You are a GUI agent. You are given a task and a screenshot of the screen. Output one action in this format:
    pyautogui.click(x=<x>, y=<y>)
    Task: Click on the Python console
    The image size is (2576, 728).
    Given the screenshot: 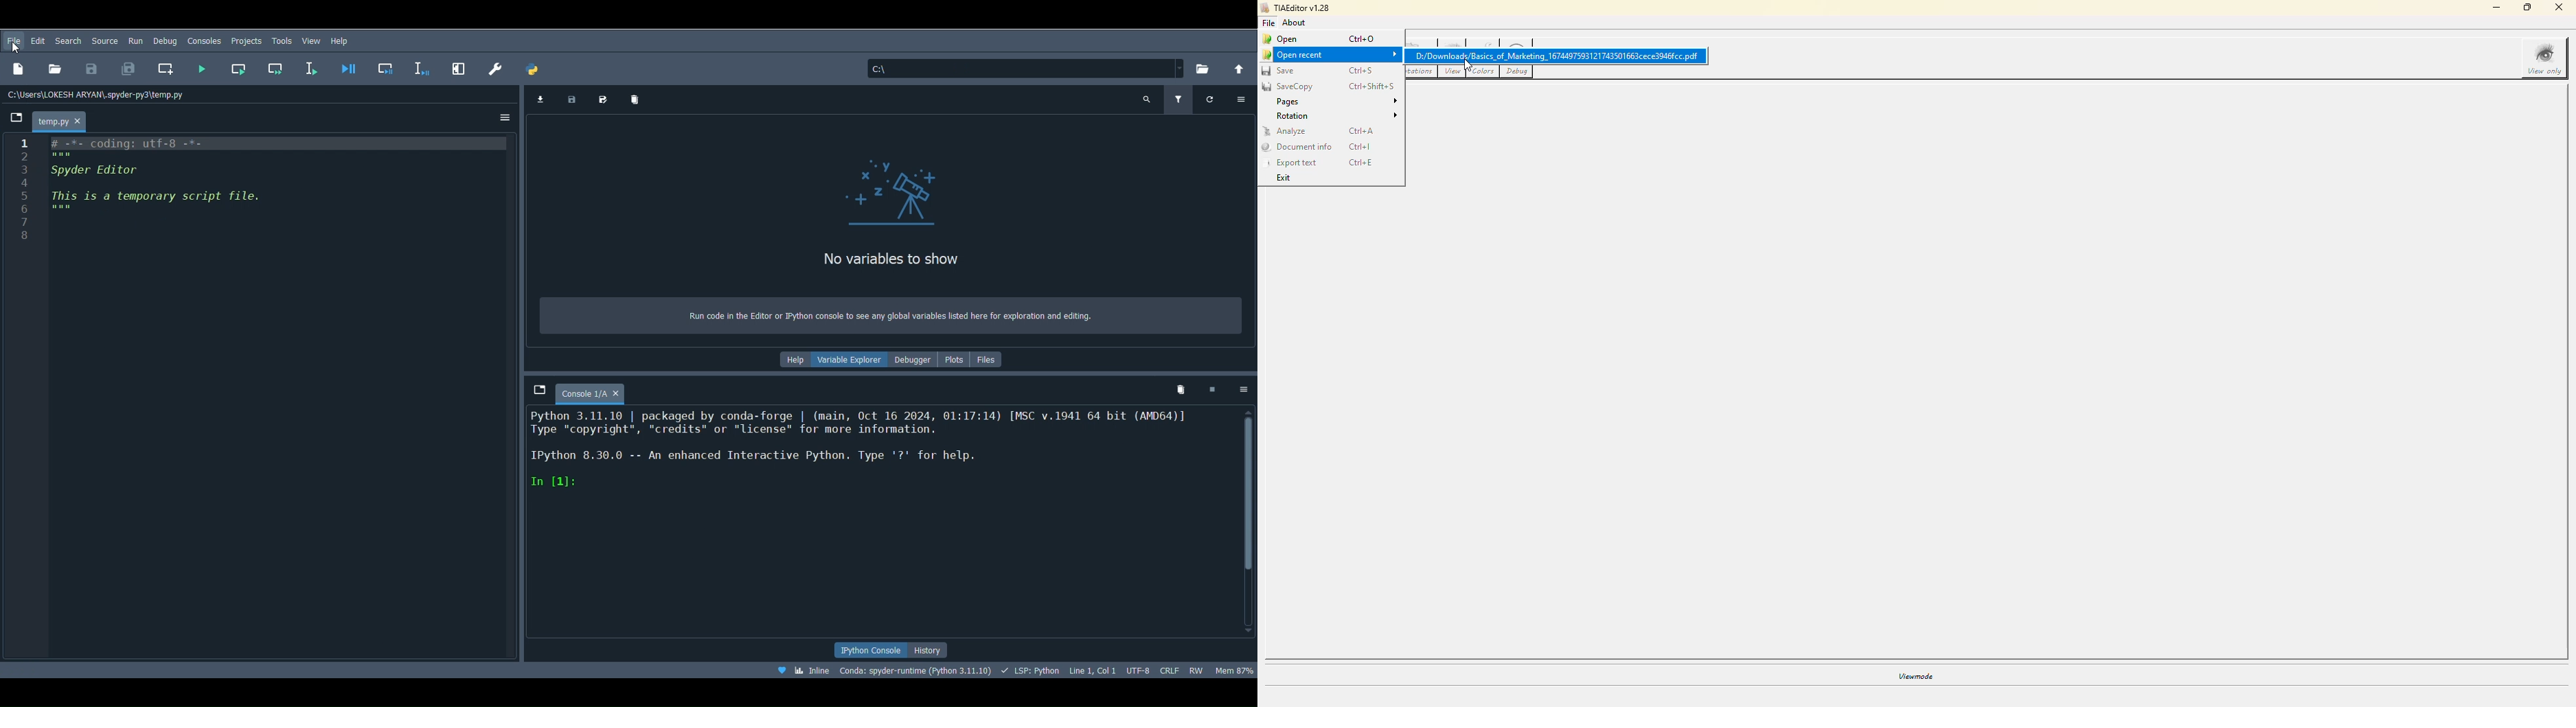 What is the action you would take?
    pyautogui.click(x=868, y=649)
    